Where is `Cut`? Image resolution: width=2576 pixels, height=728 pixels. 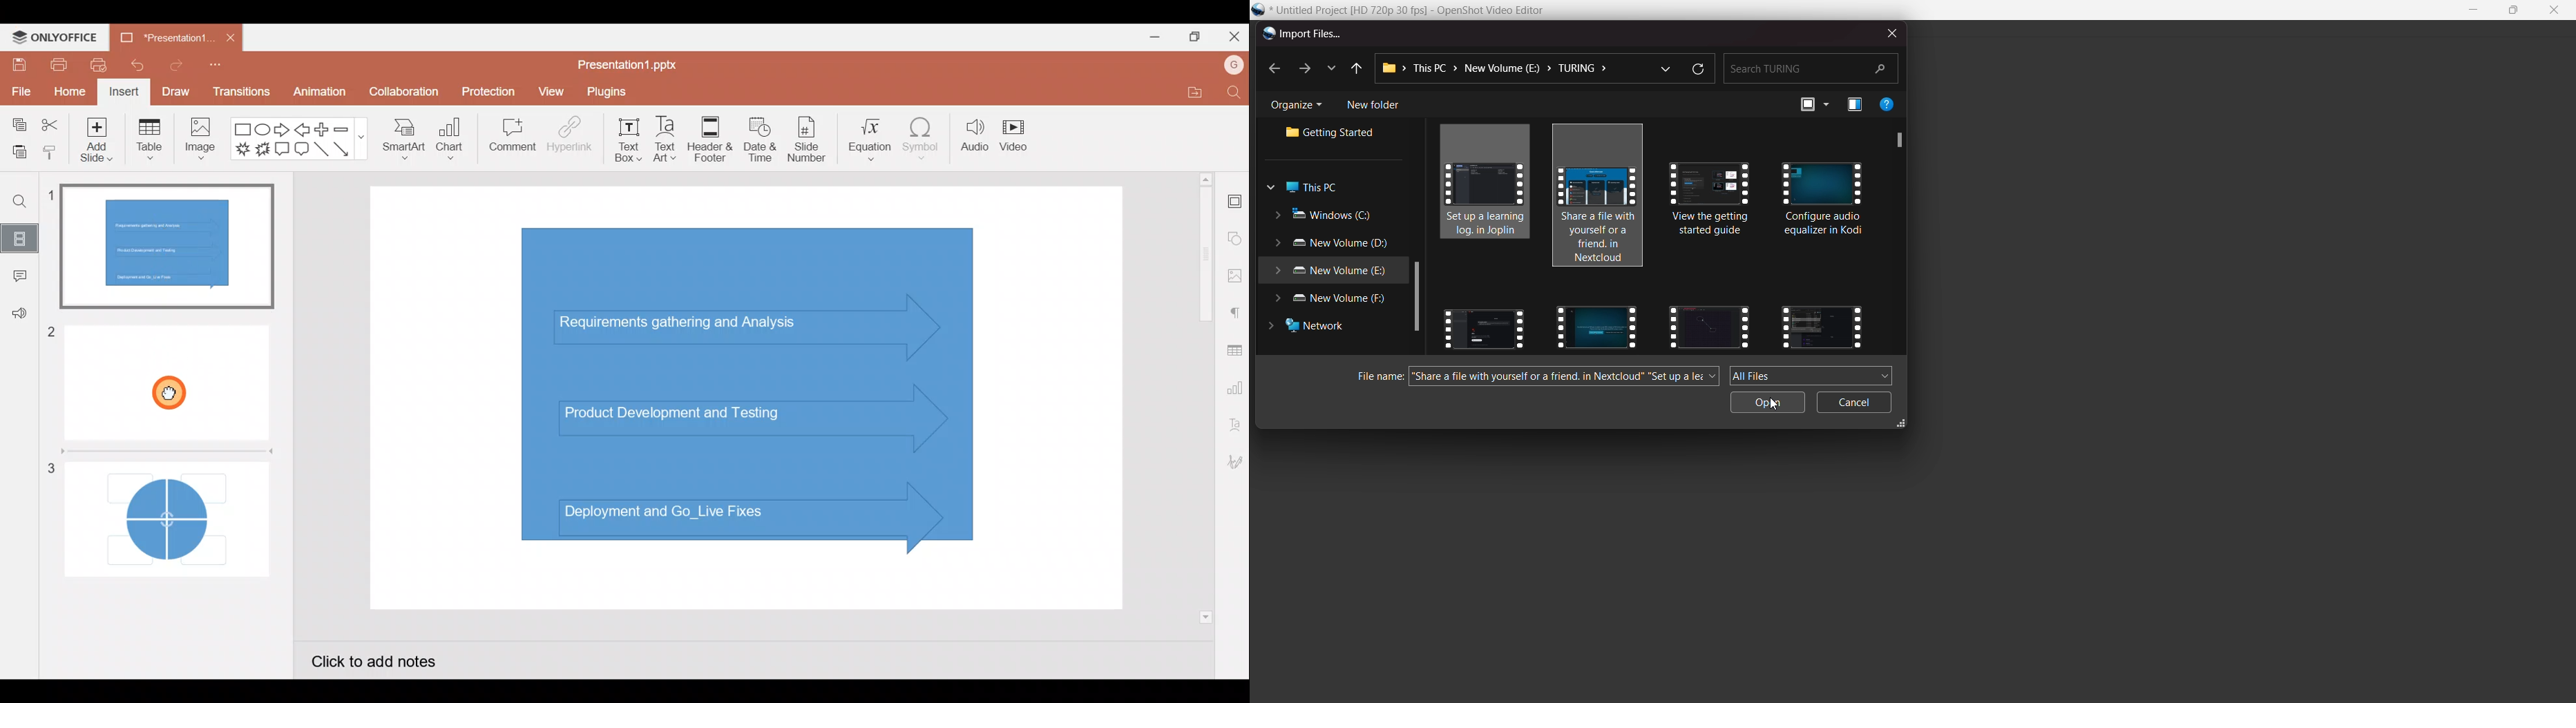
Cut is located at coordinates (49, 122).